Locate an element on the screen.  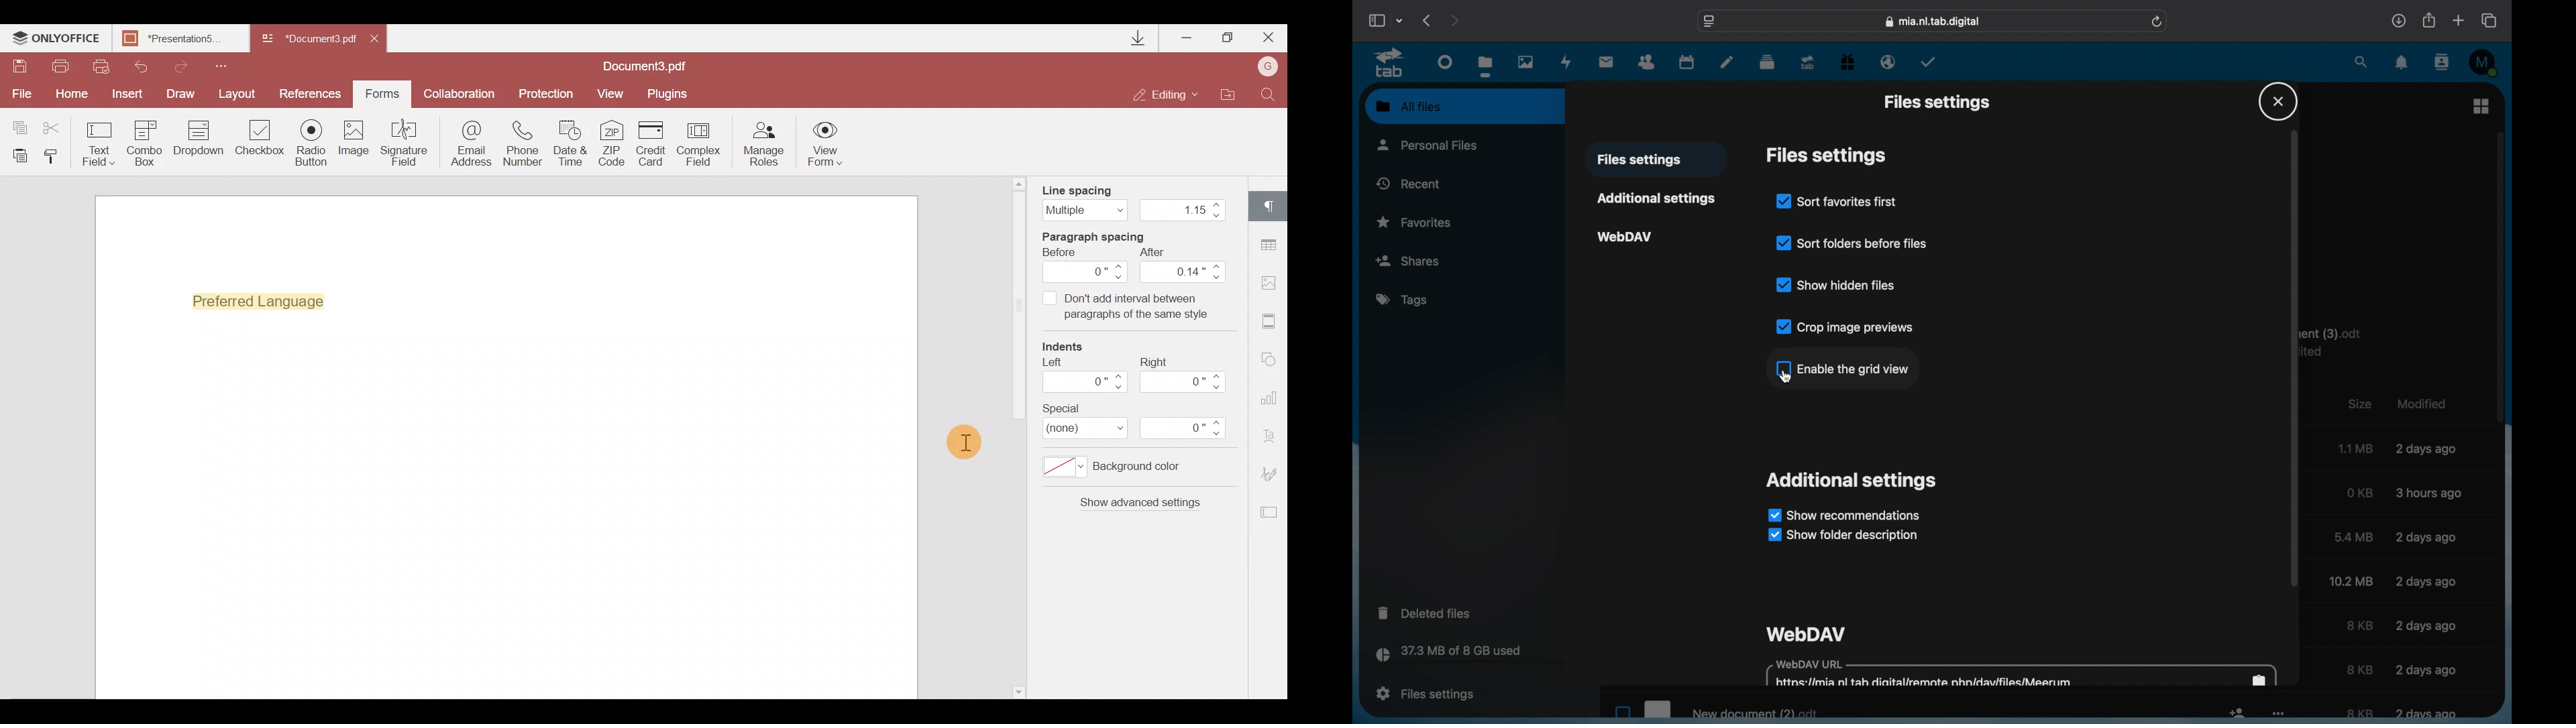
Text Art settings is located at coordinates (1273, 440).